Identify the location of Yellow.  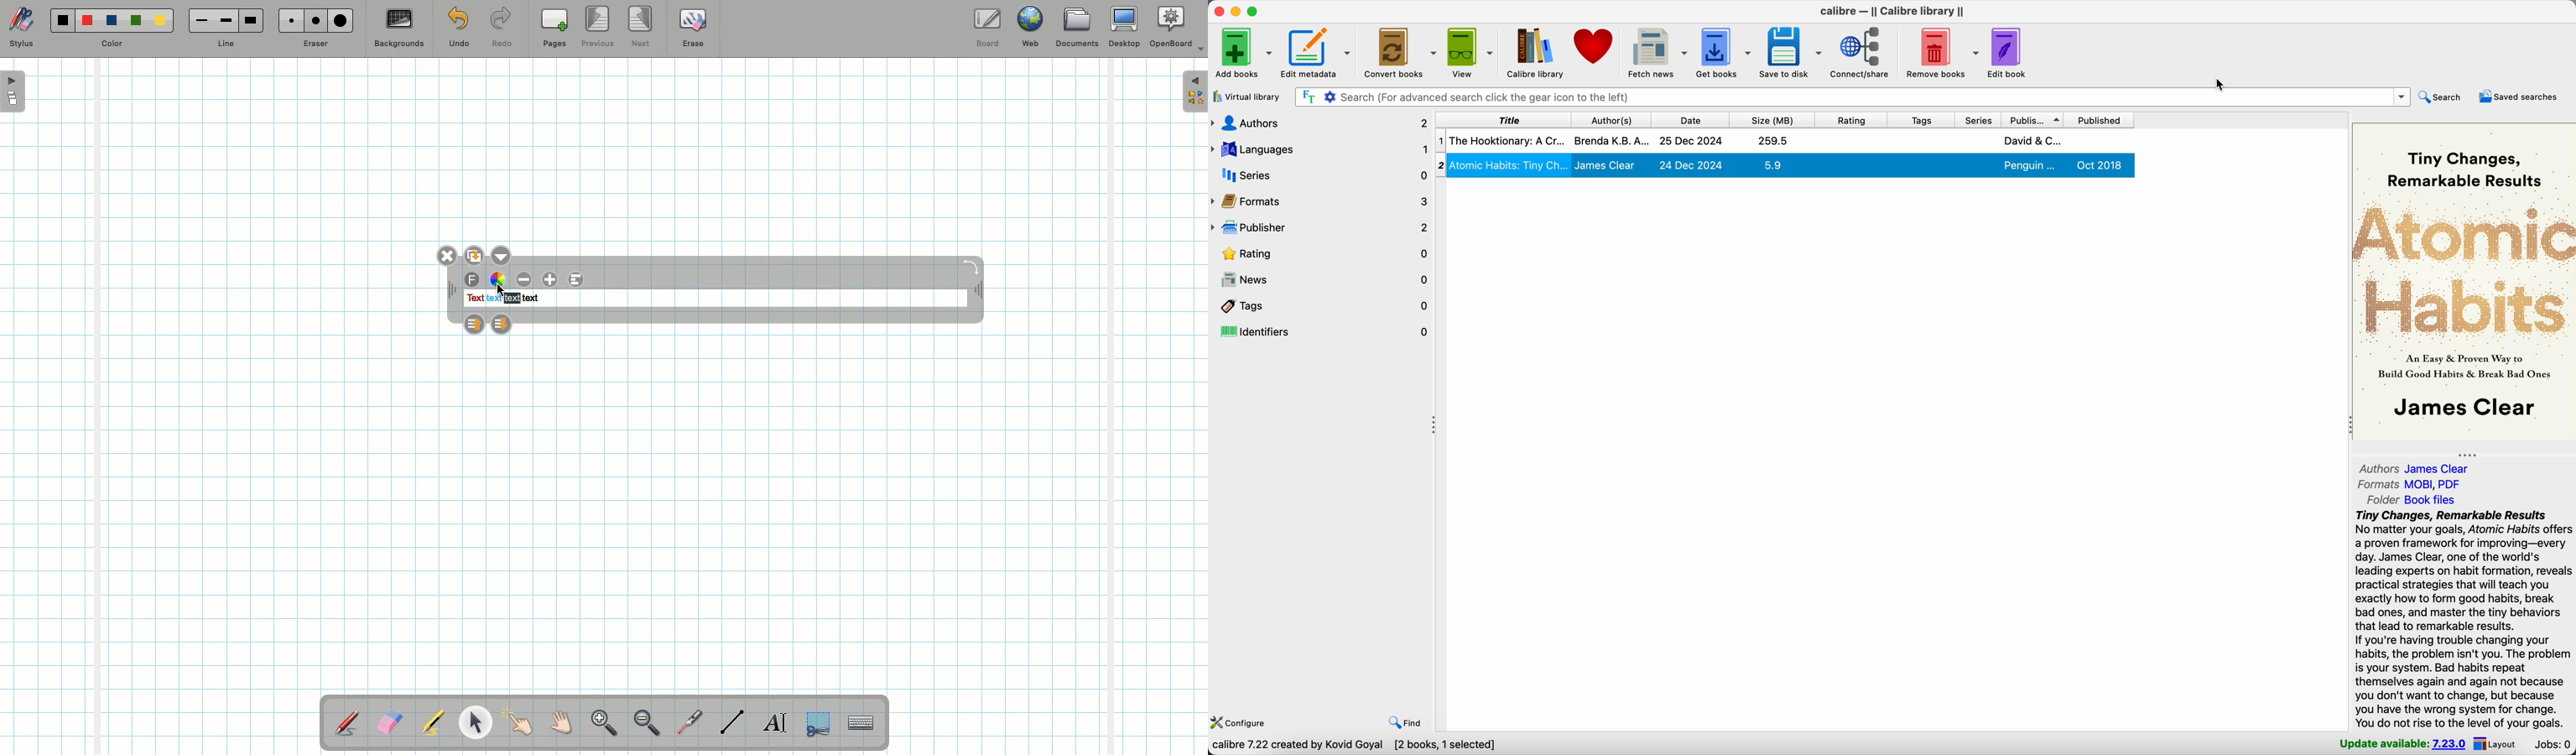
(160, 20).